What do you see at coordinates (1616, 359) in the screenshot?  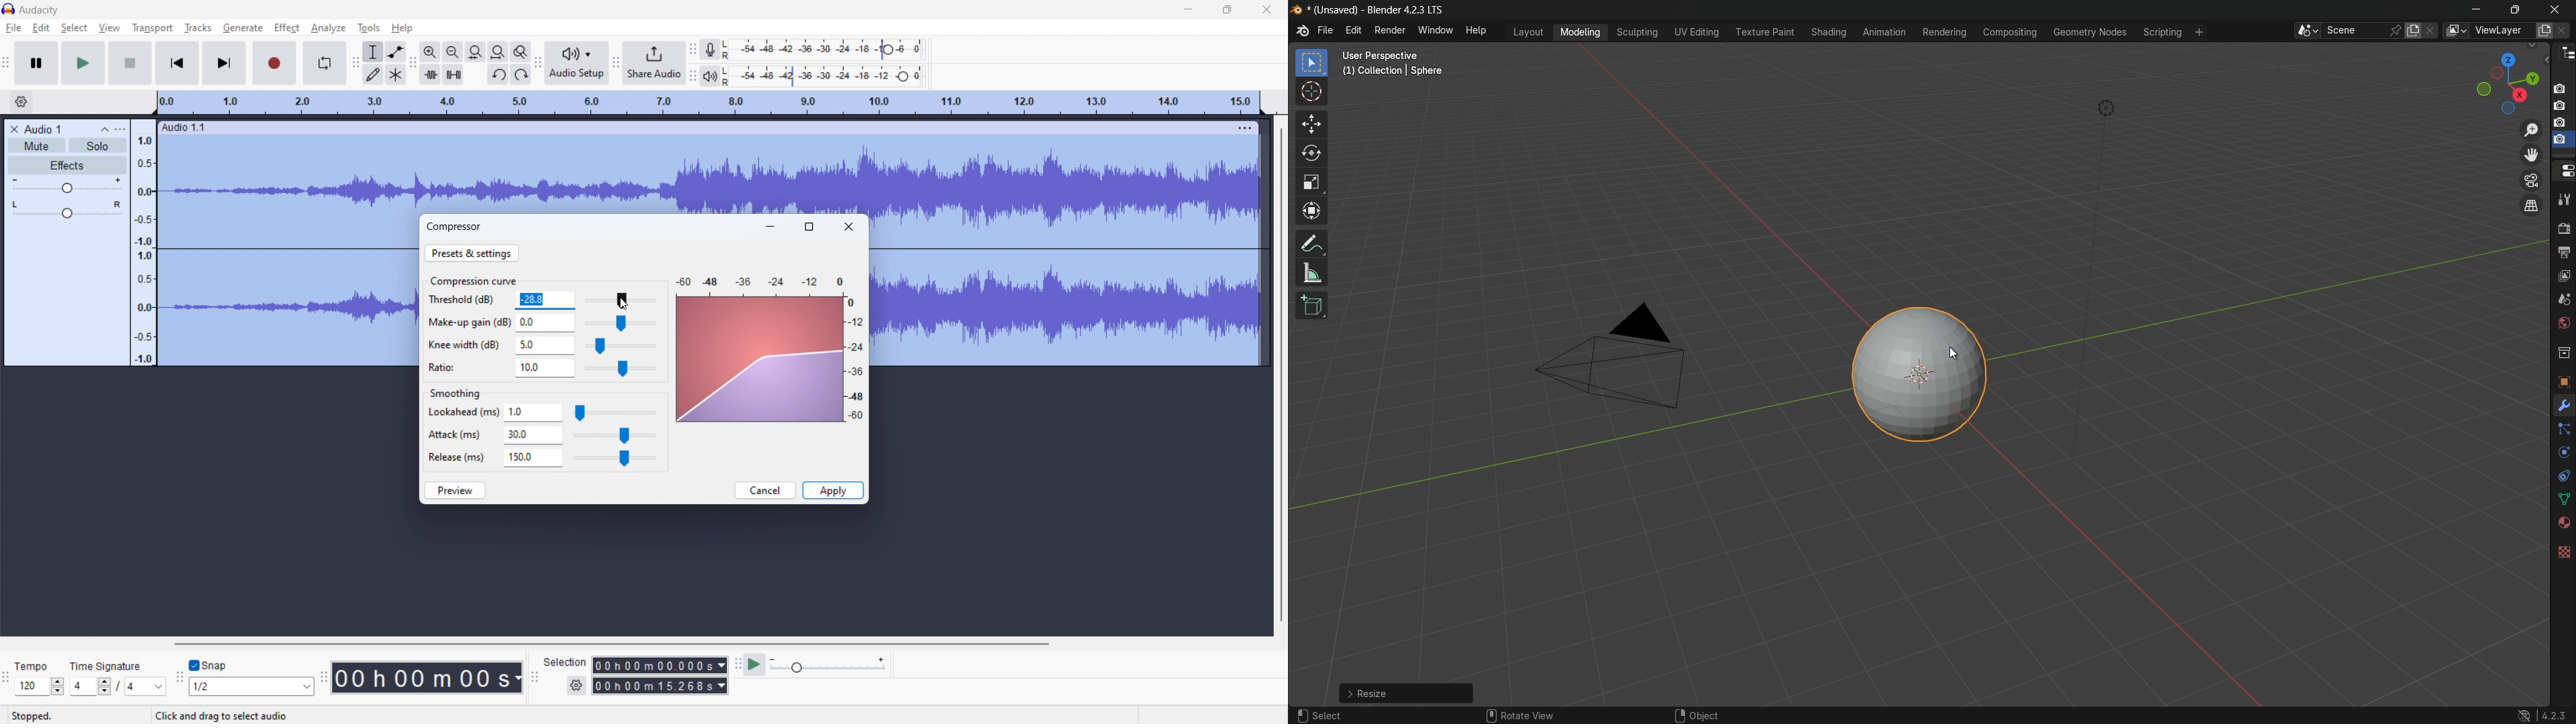 I see `camera` at bounding box center [1616, 359].